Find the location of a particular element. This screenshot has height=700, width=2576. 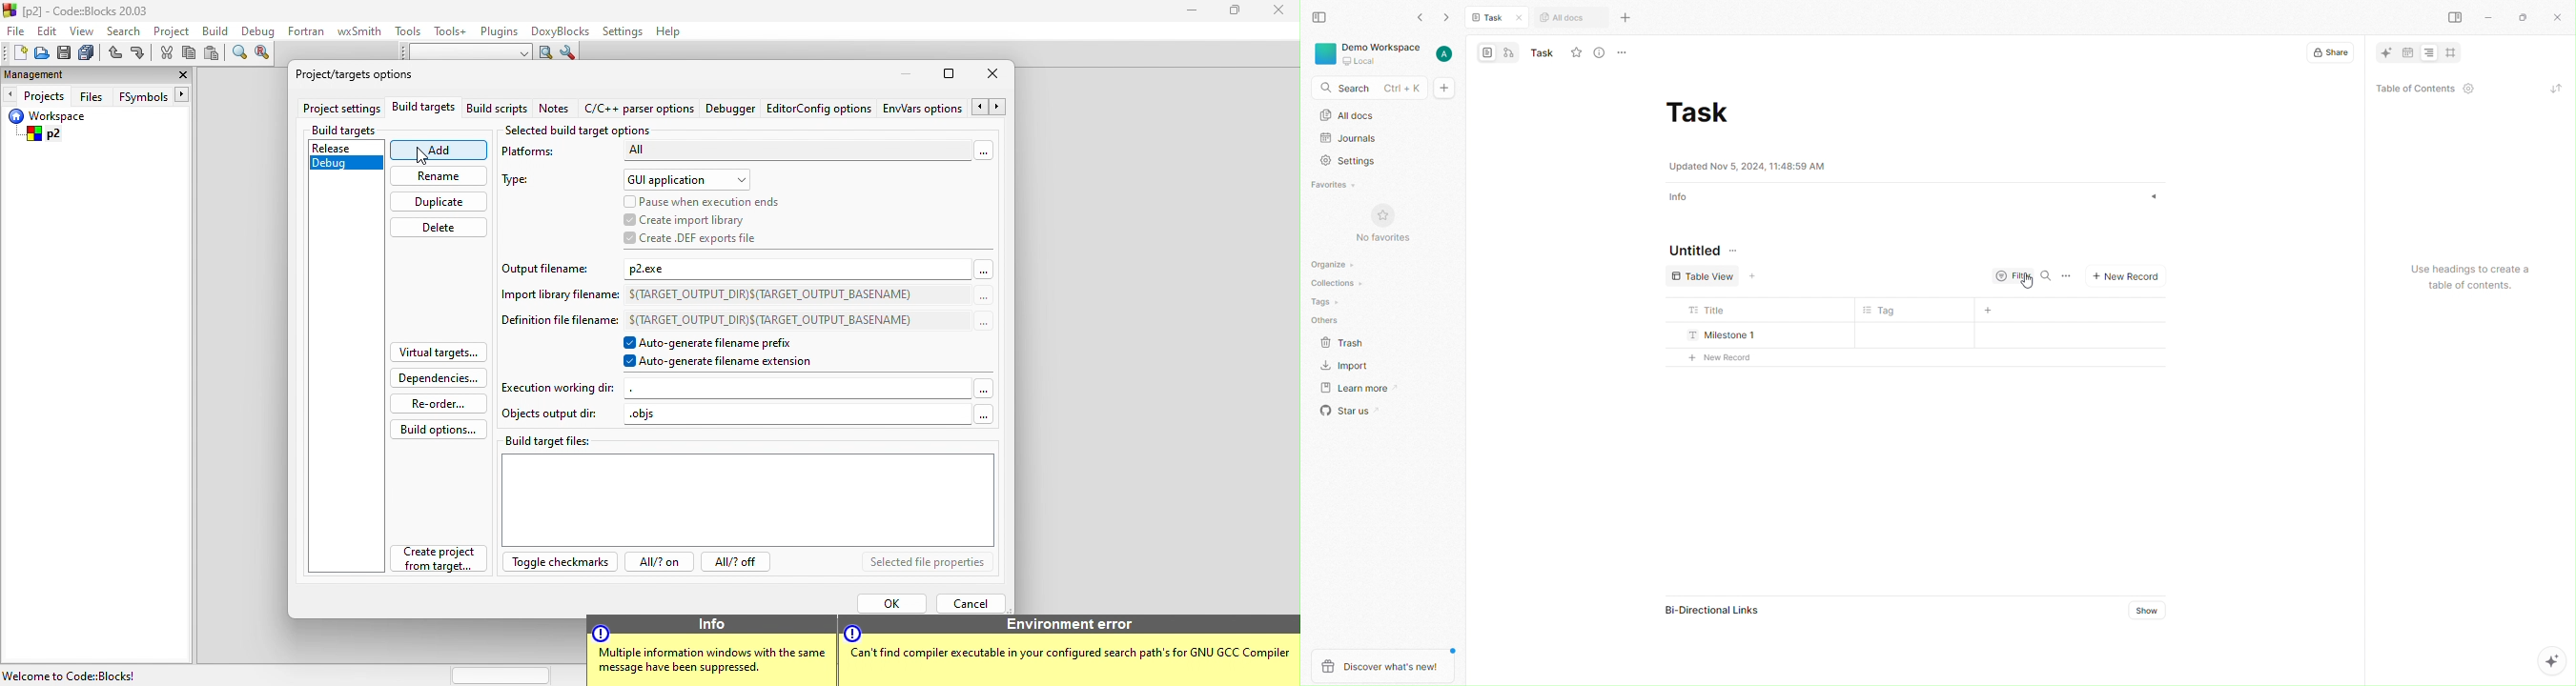

project/target option is located at coordinates (360, 72).